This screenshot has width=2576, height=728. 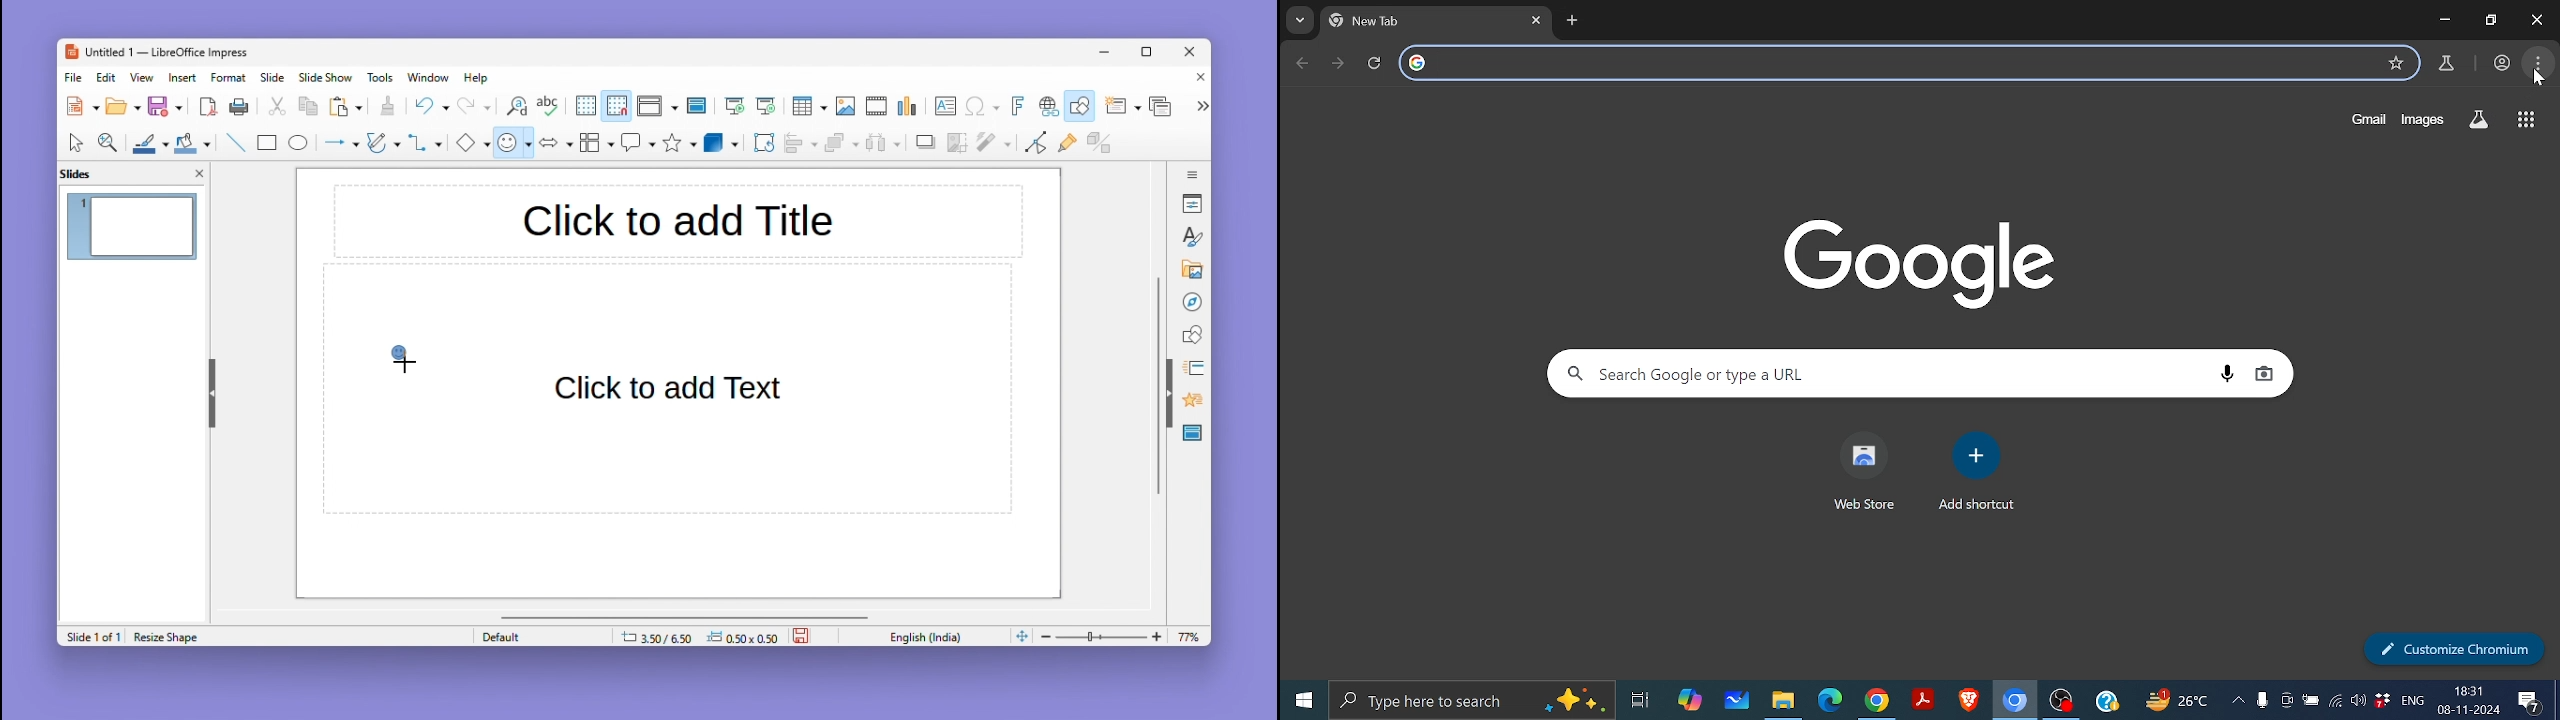 I want to click on comment, so click(x=2532, y=703).